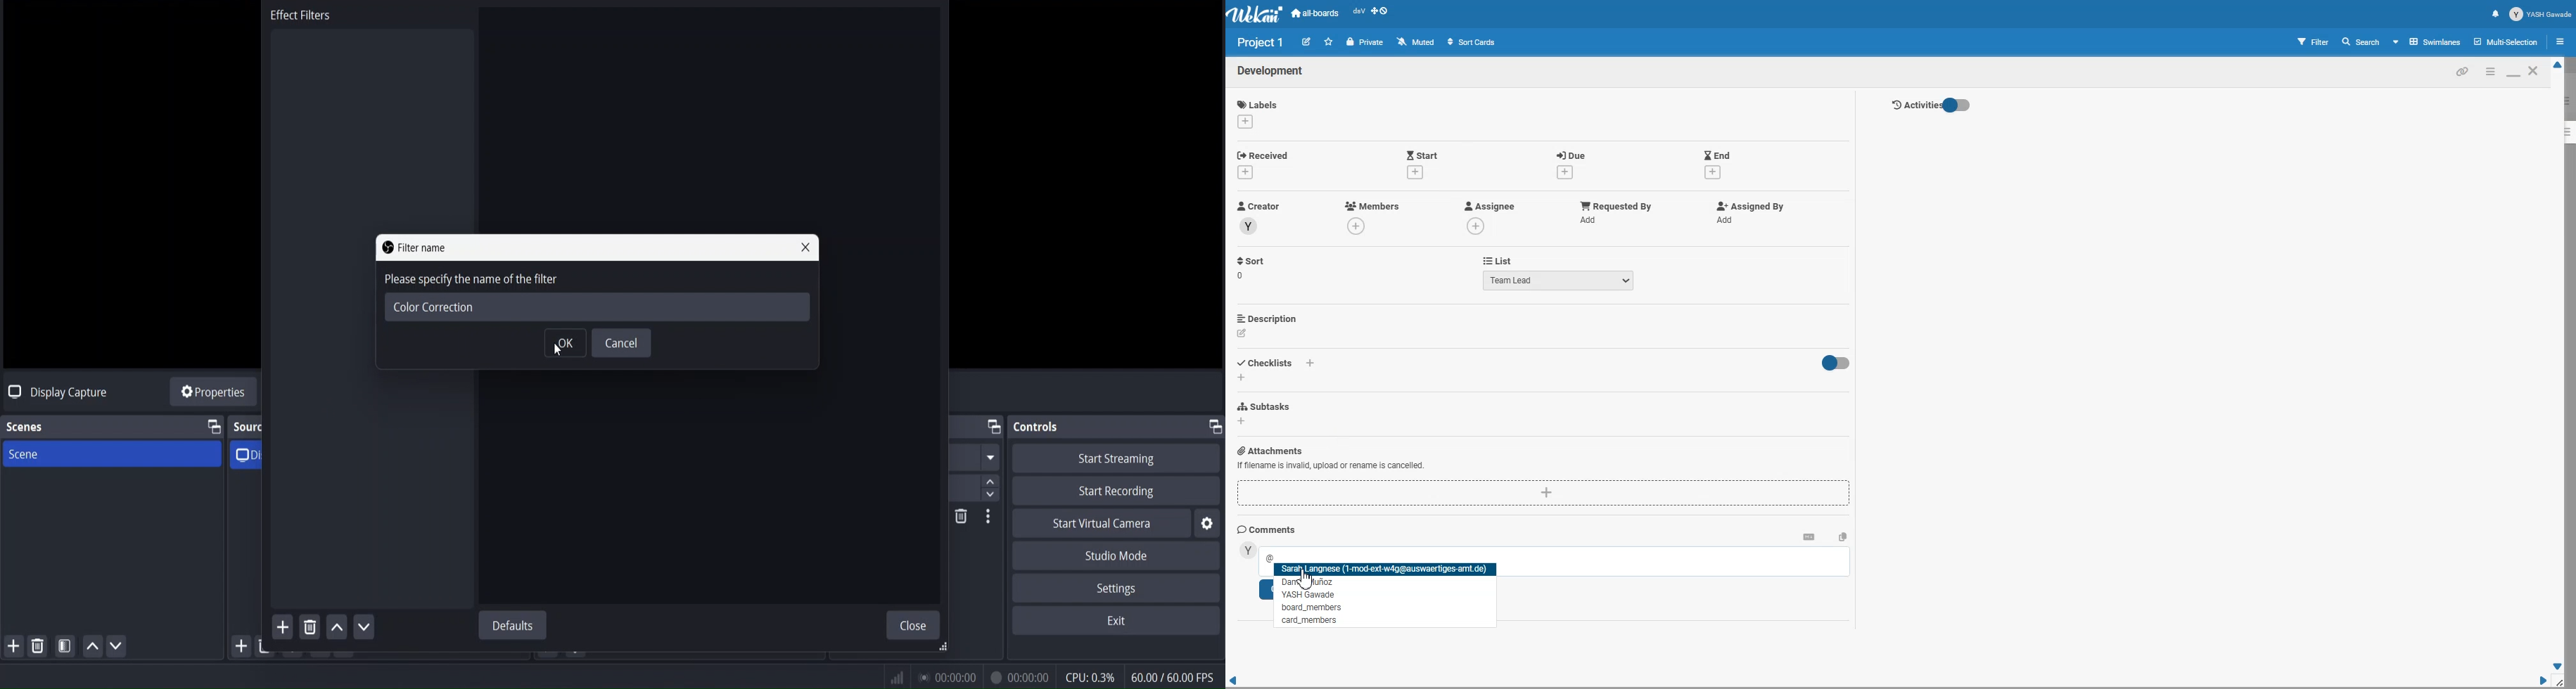 The image size is (2576, 700). I want to click on ok, so click(564, 344).